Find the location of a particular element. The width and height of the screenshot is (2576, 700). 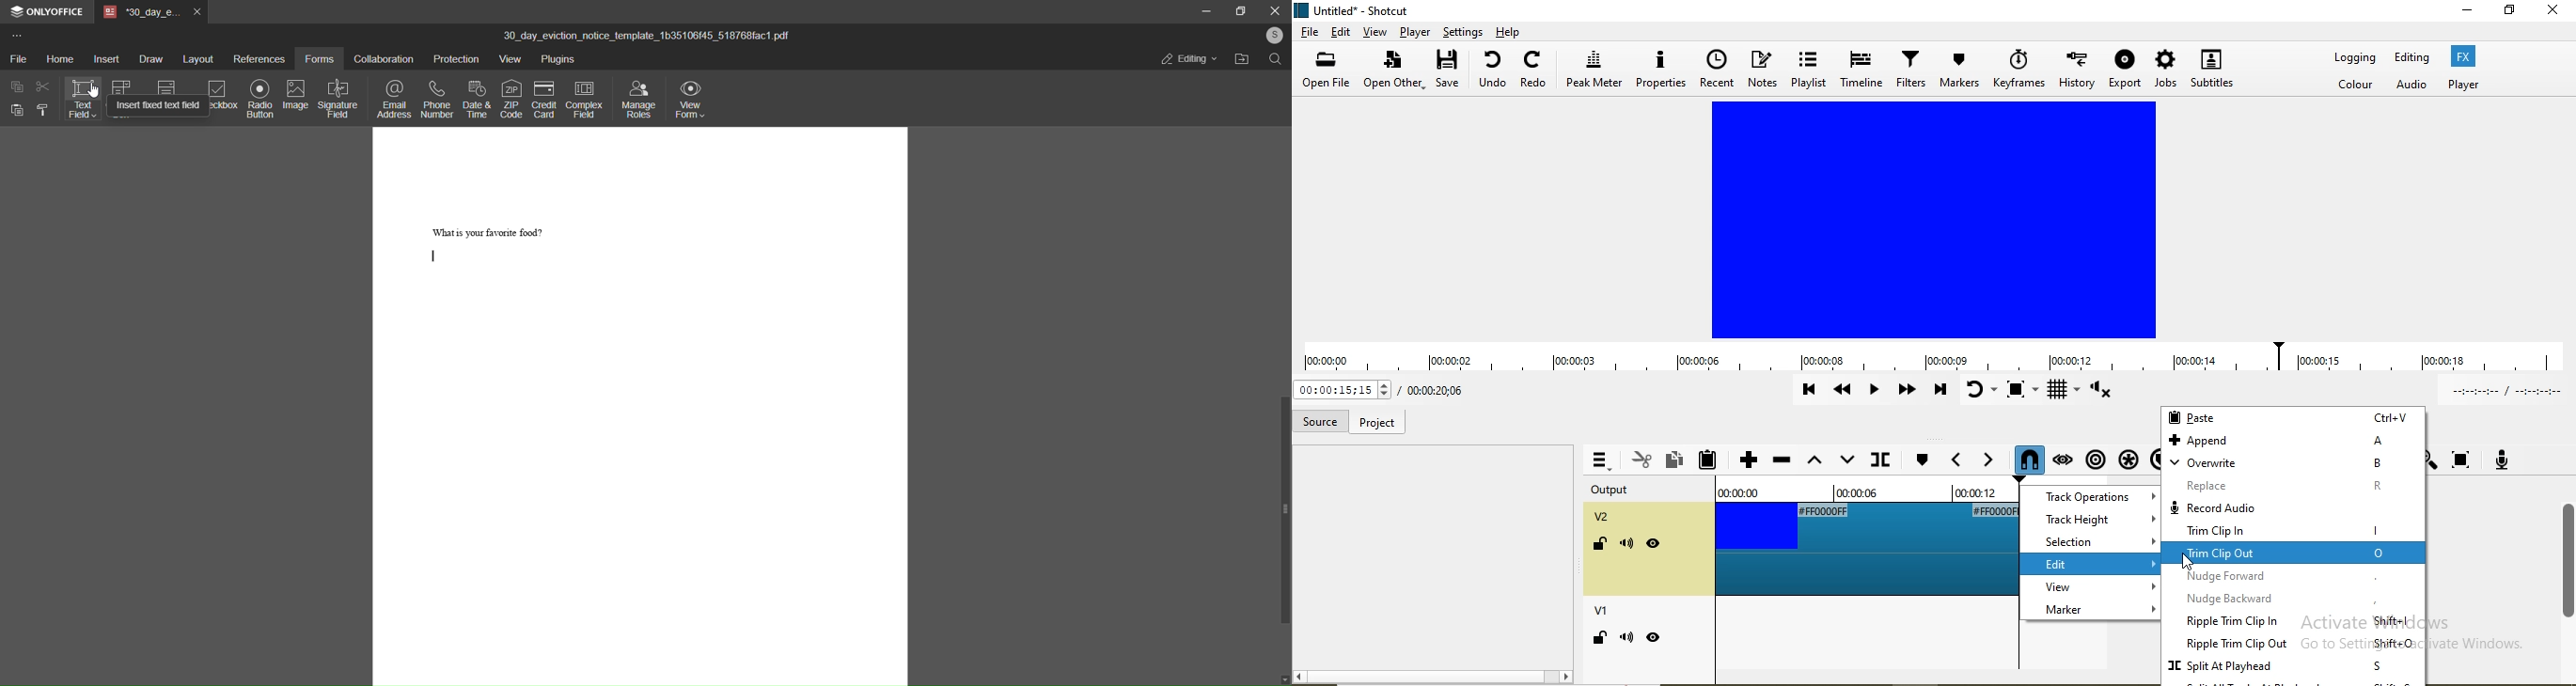

Timeline menu is located at coordinates (1599, 460).